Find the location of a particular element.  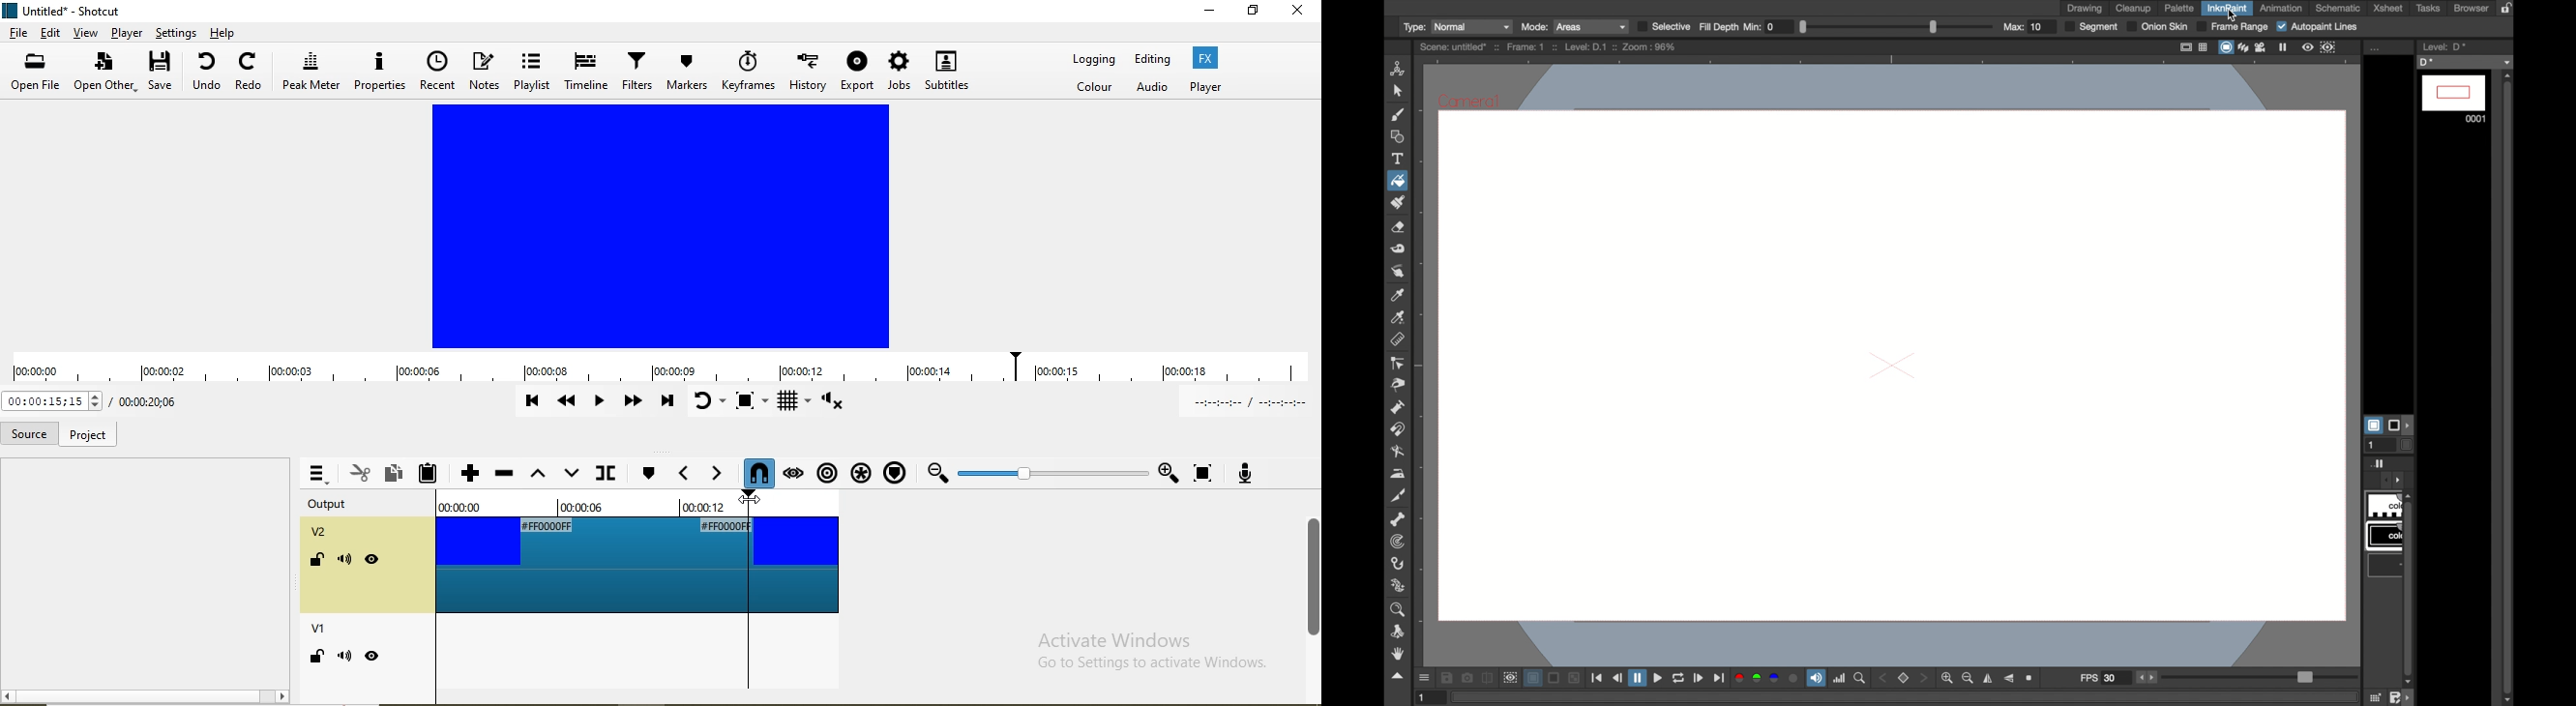

Ripple delete is located at coordinates (505, 477).